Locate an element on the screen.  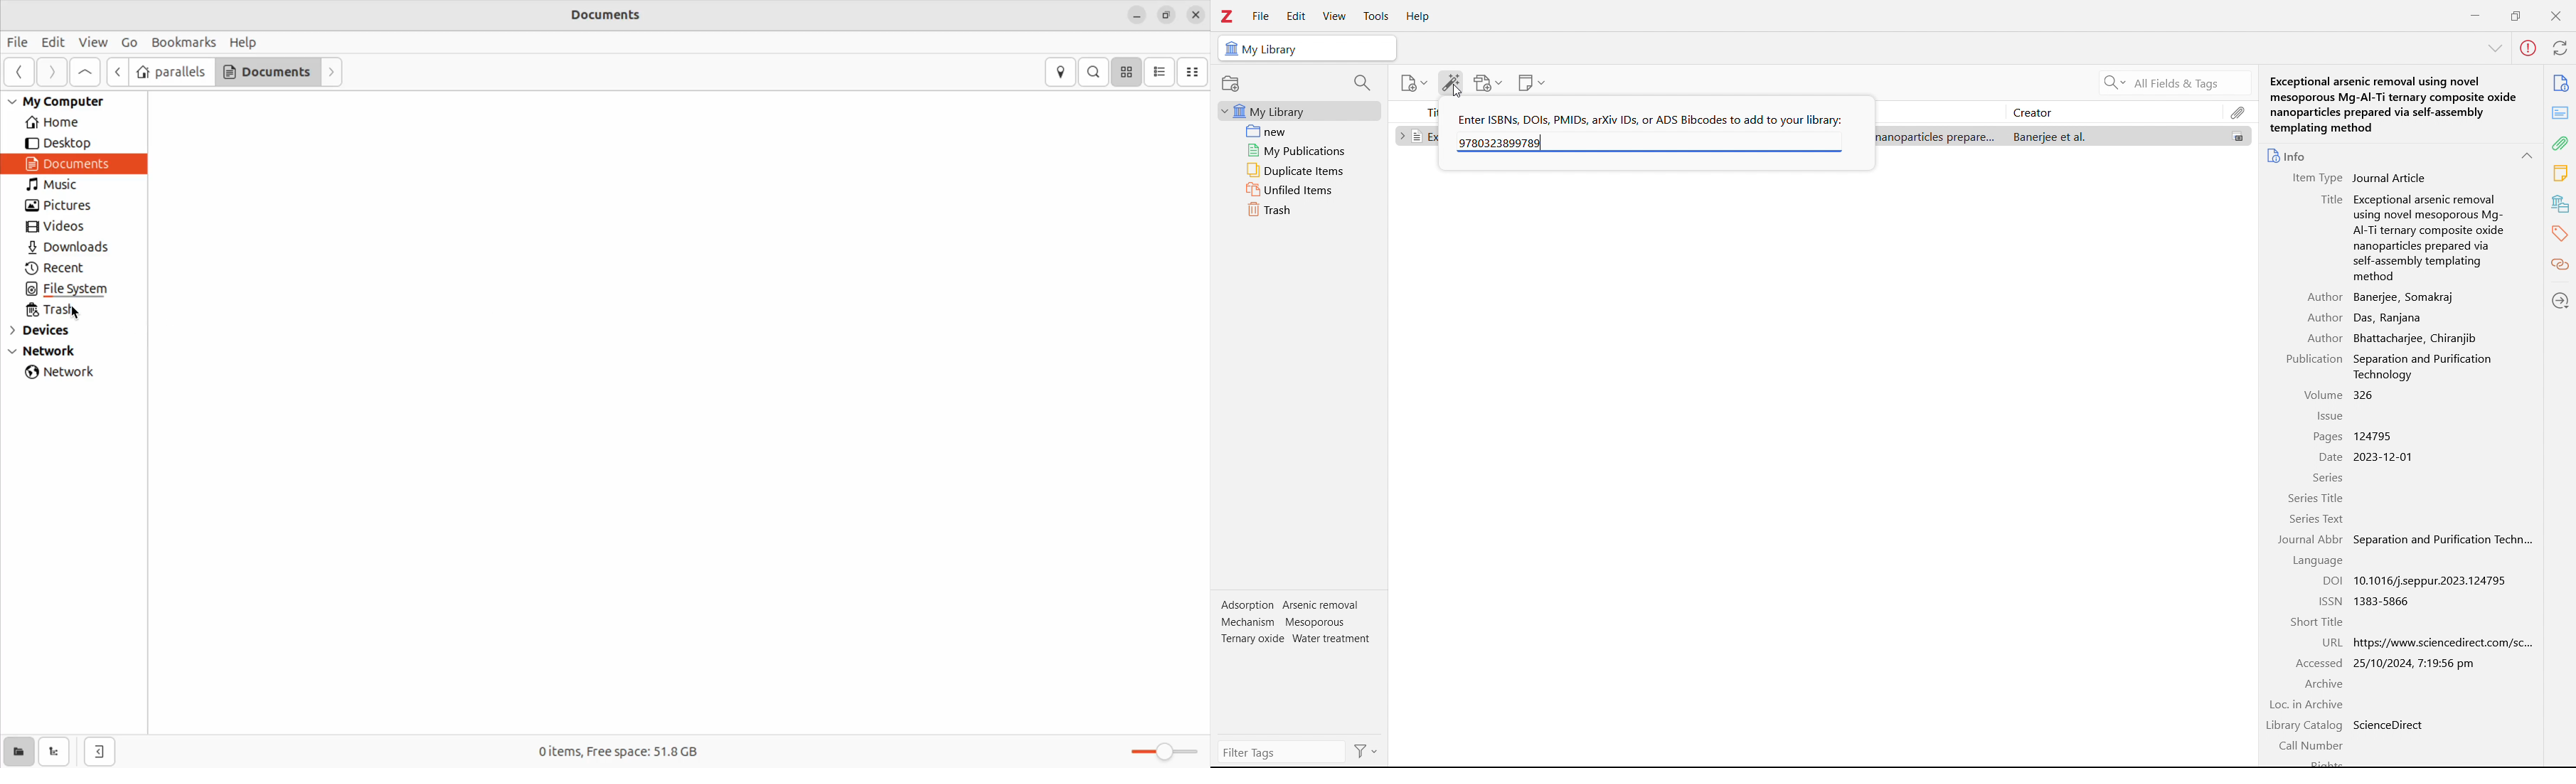
add notes is located at coordinates (1532, 83).